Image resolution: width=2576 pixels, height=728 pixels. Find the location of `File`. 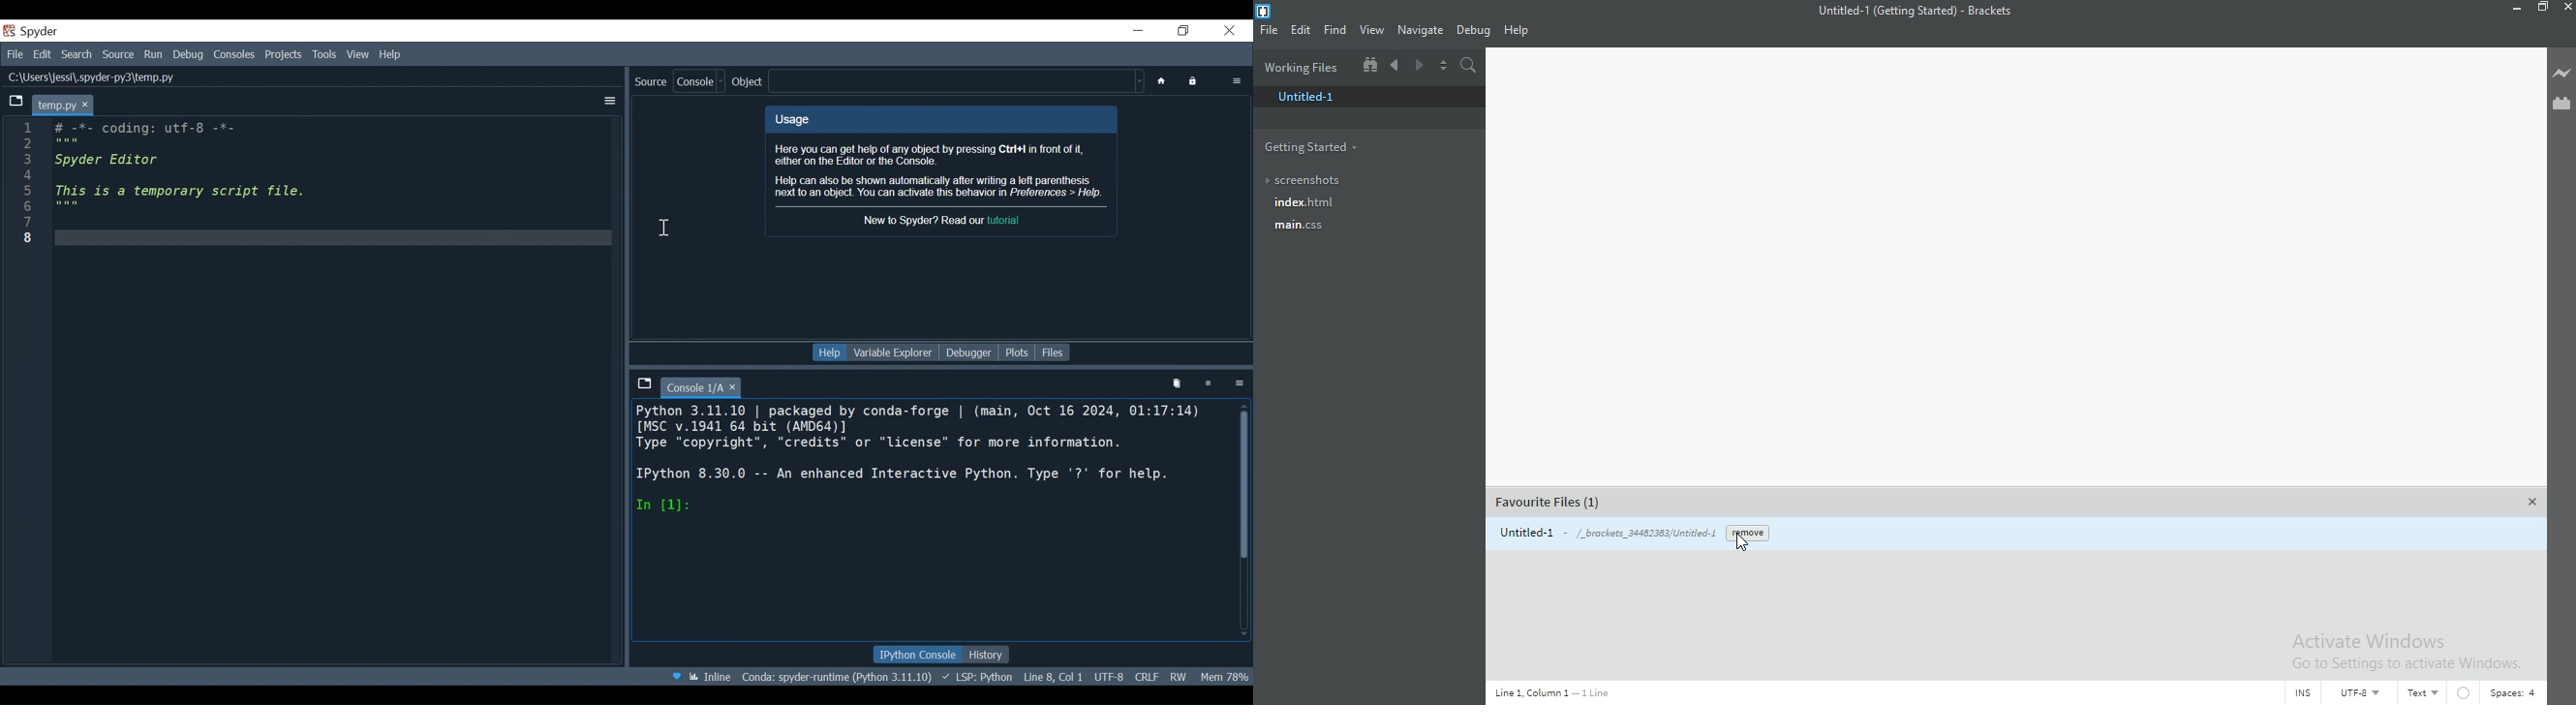

File is located at coordinates (14, 55).